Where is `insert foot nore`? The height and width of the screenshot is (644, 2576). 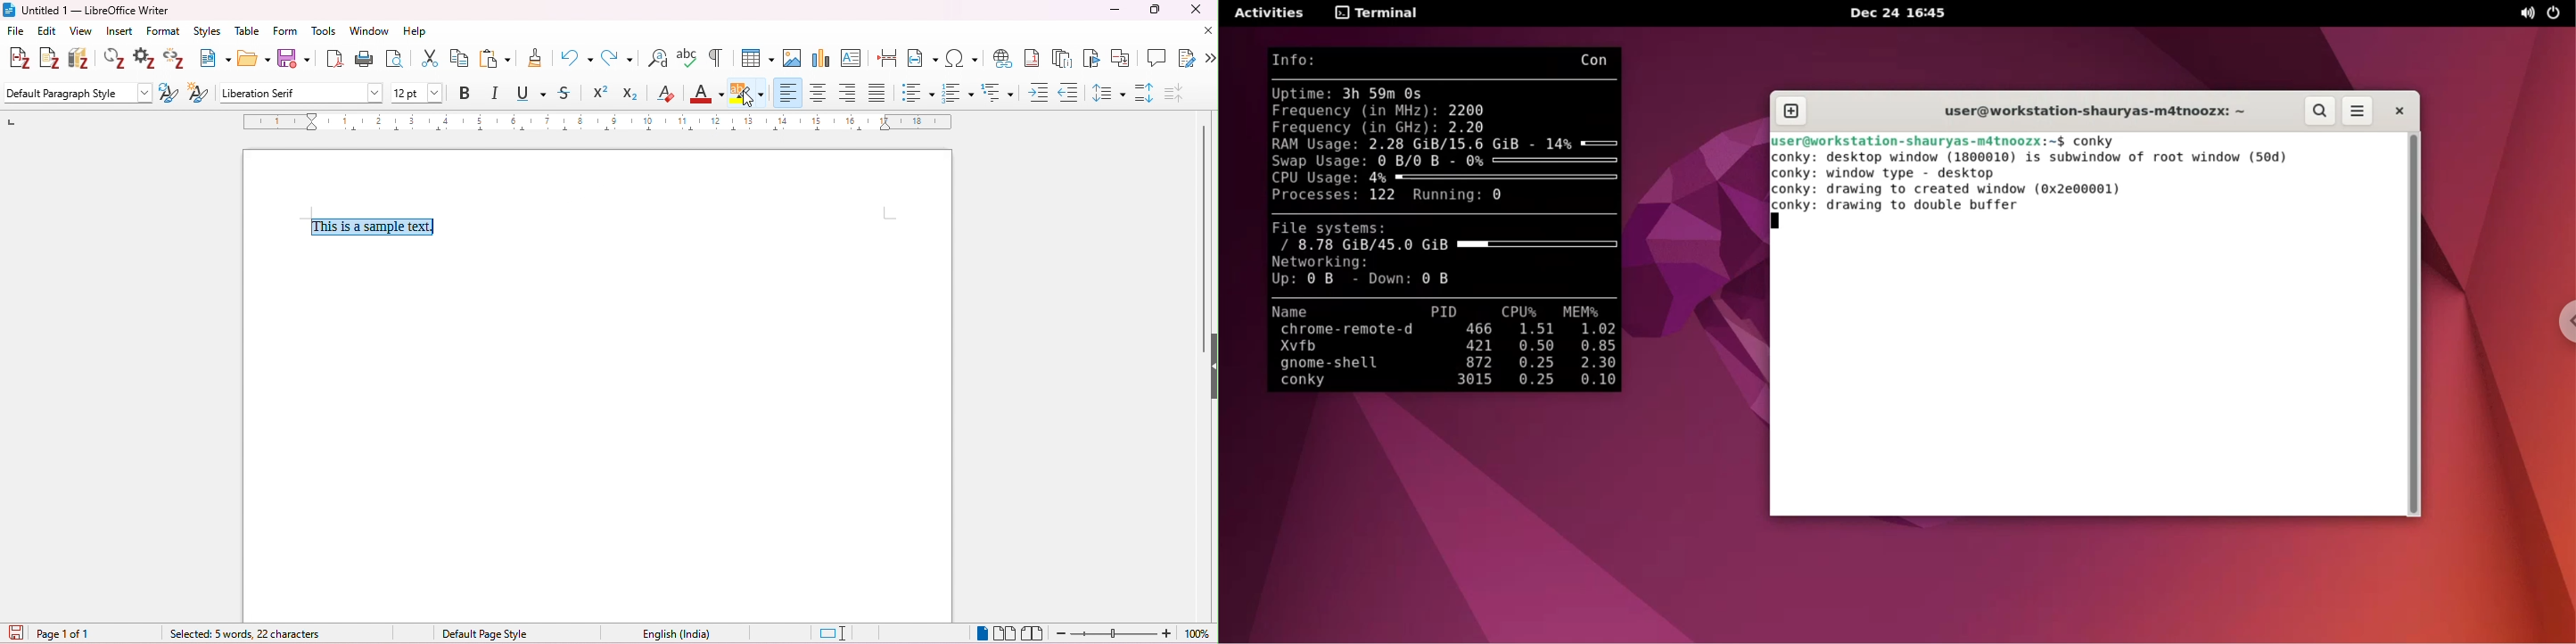 insert foot nore is located at coordinates (1033, 58).